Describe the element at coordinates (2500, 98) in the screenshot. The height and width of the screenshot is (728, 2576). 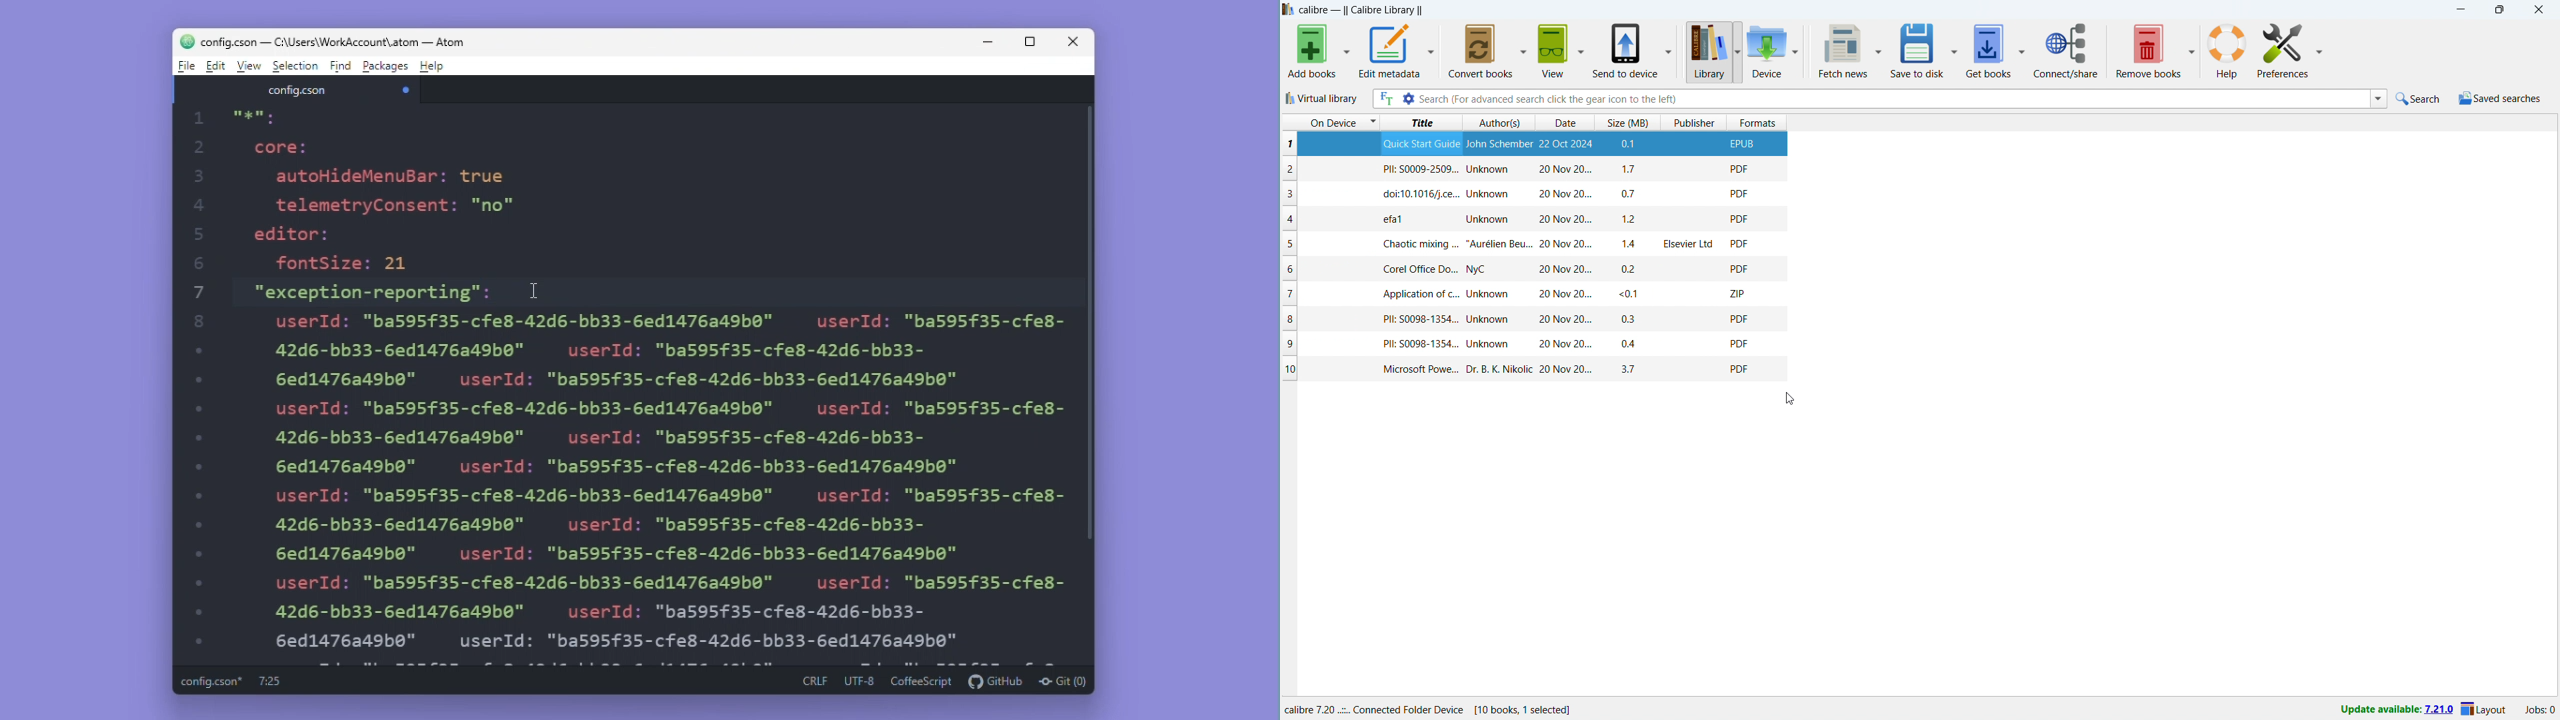
I see `saved searches` at that location.